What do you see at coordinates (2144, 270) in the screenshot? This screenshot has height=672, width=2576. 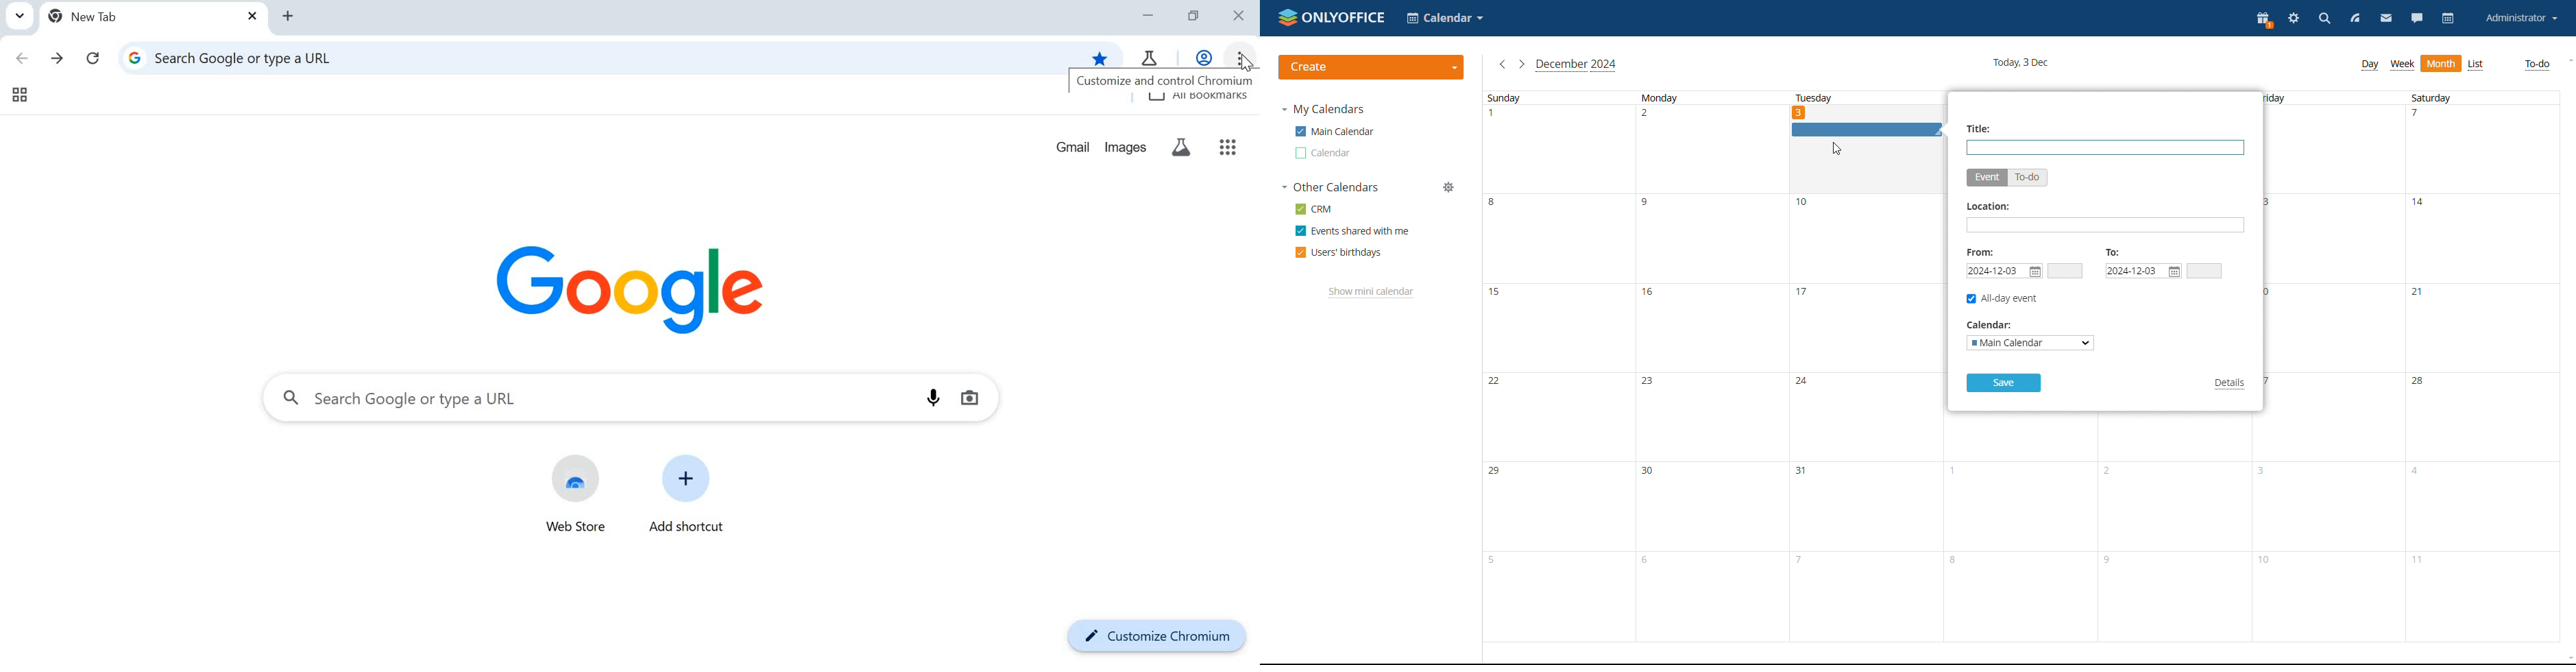 I see `end date` at bounding box center [2144, 270].